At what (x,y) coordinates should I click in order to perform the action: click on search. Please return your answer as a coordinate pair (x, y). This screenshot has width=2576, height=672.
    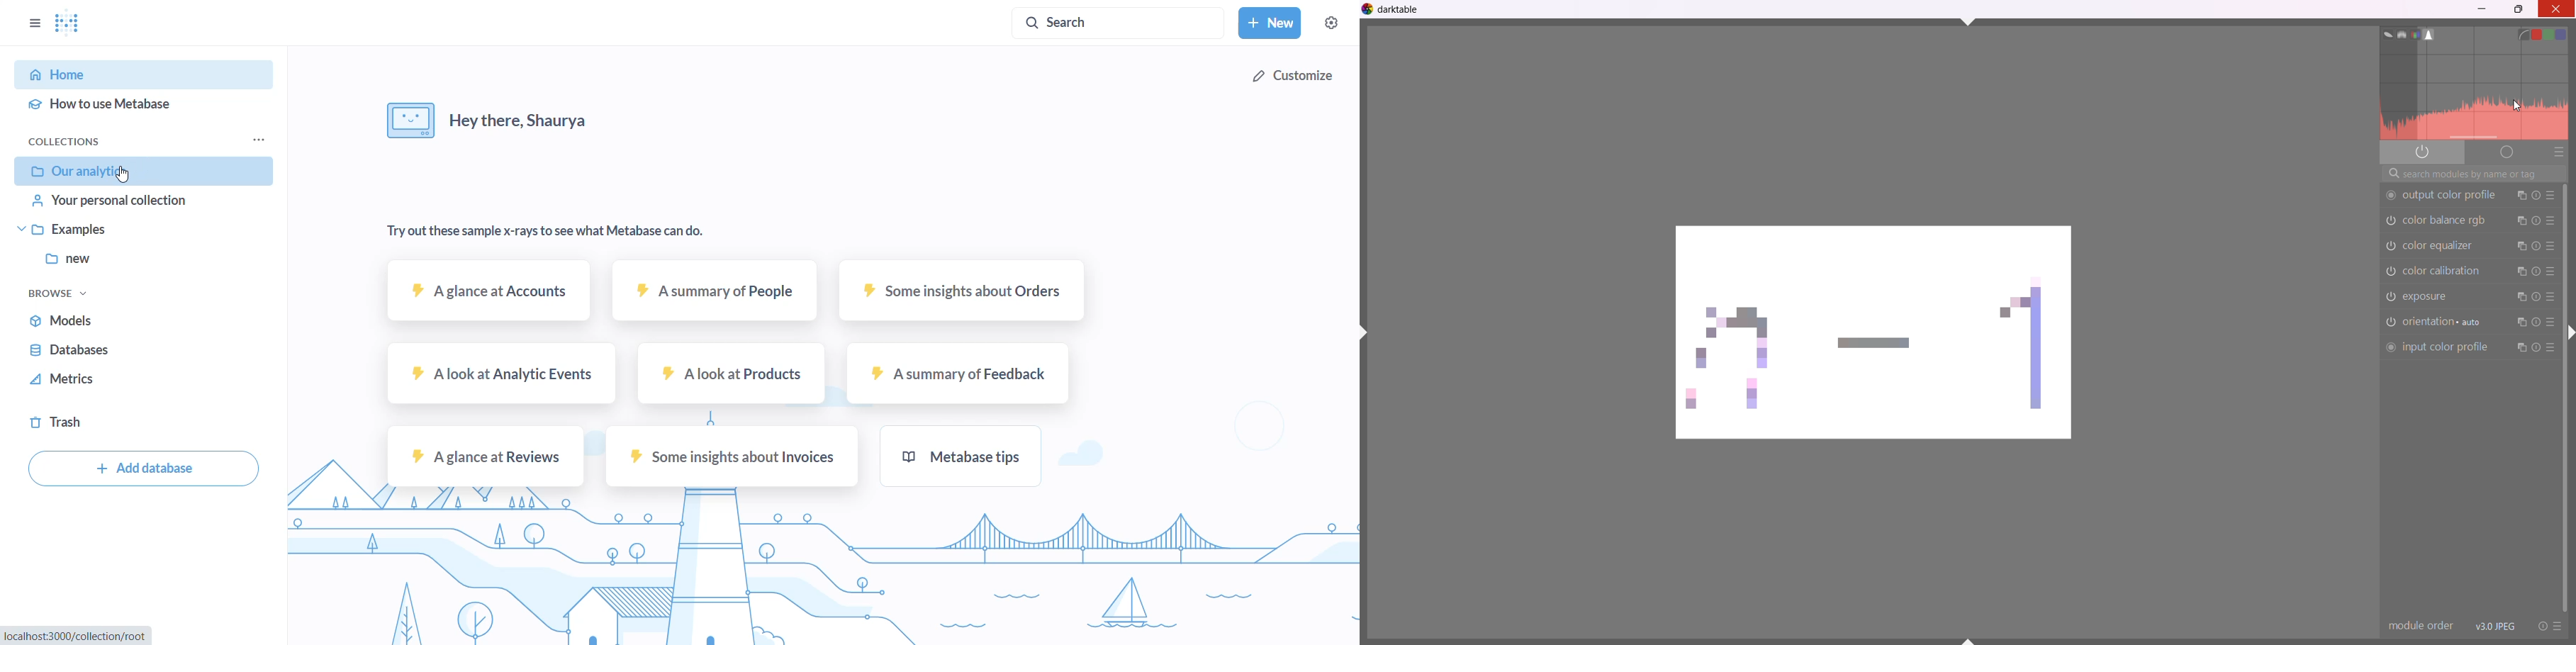
    Looking at the image, I should click on (2472, 174).